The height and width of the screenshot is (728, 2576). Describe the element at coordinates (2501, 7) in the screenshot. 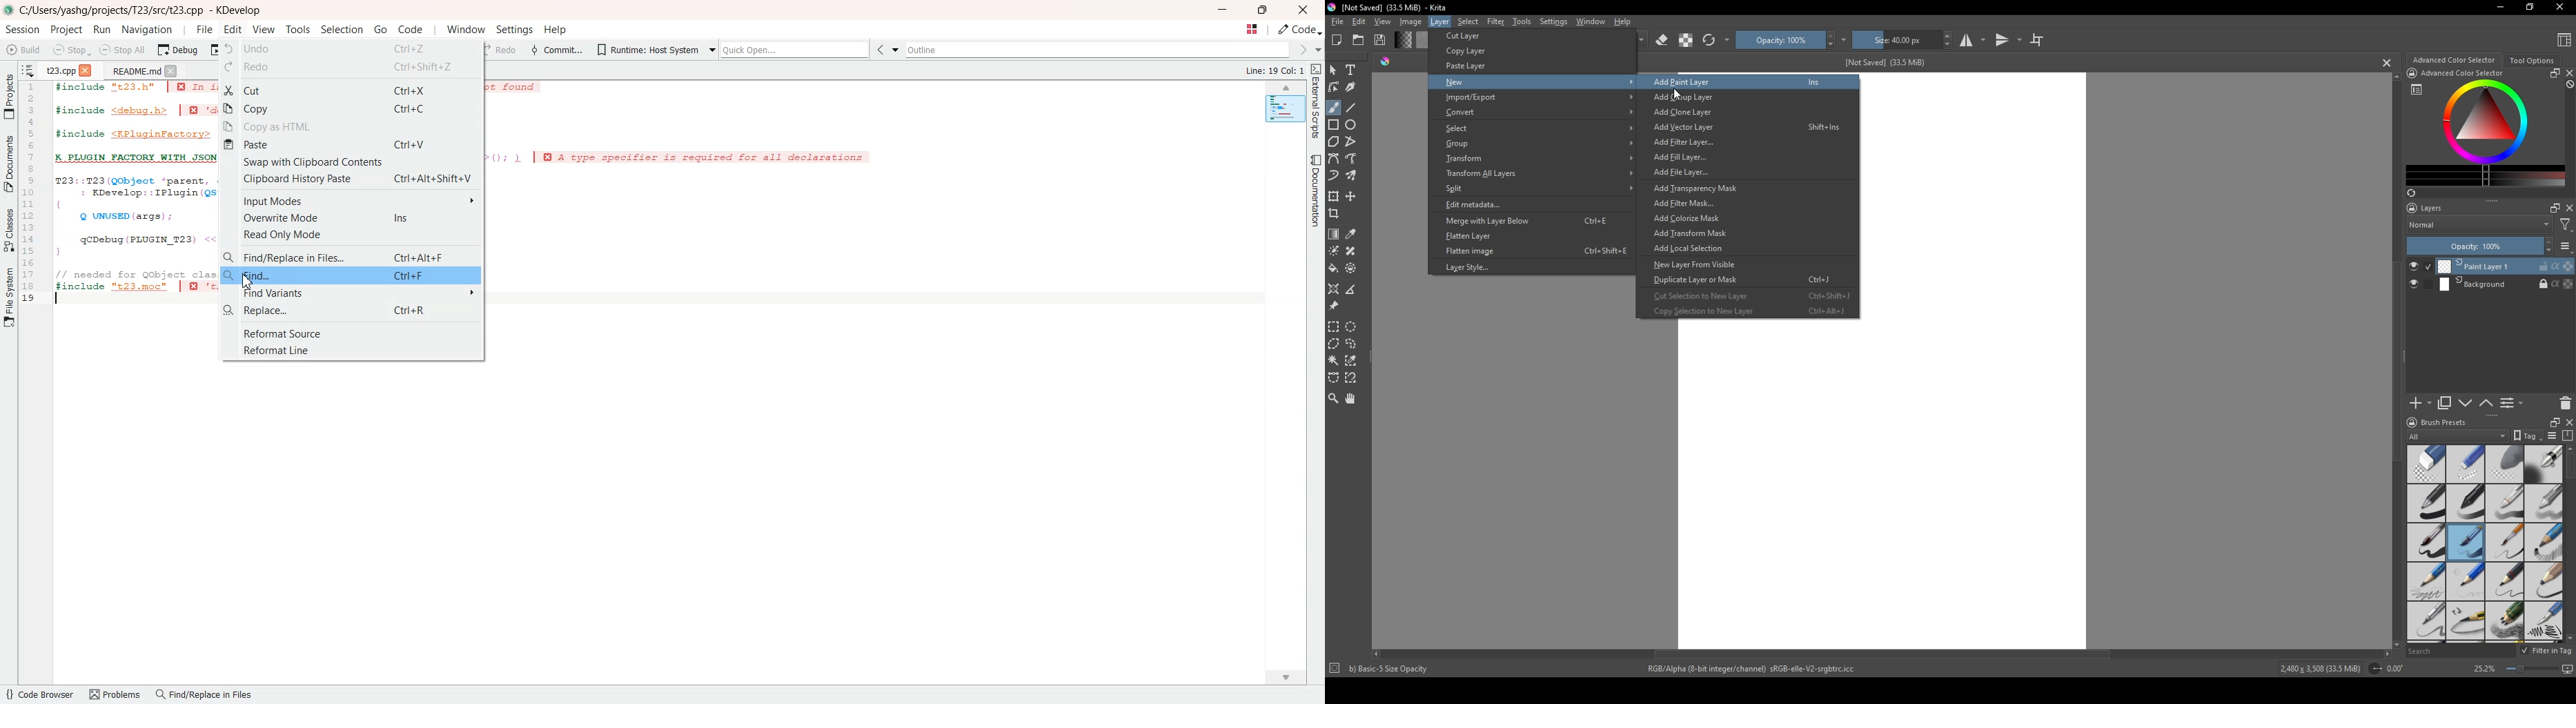

I see `minimize` at that location.